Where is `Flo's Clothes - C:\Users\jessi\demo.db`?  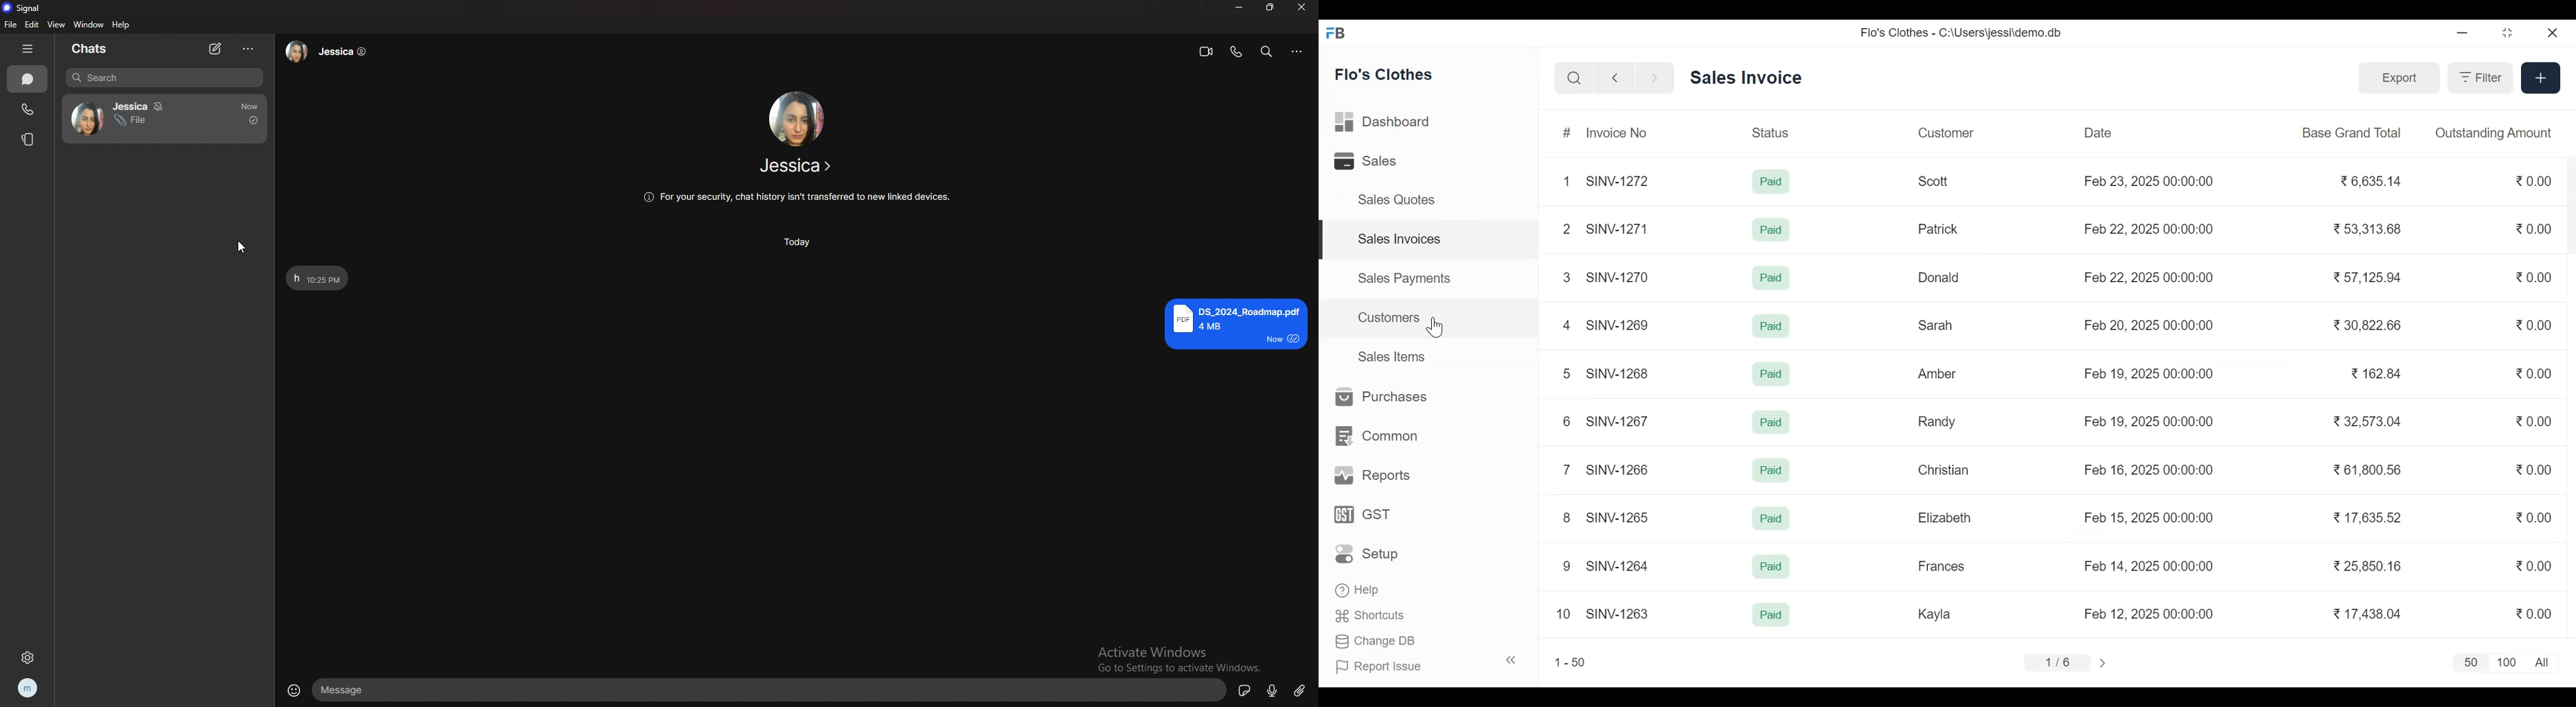 Flo's Clothes - C:\Users\jessi\demo.db is located at coordinates (1963, 33).